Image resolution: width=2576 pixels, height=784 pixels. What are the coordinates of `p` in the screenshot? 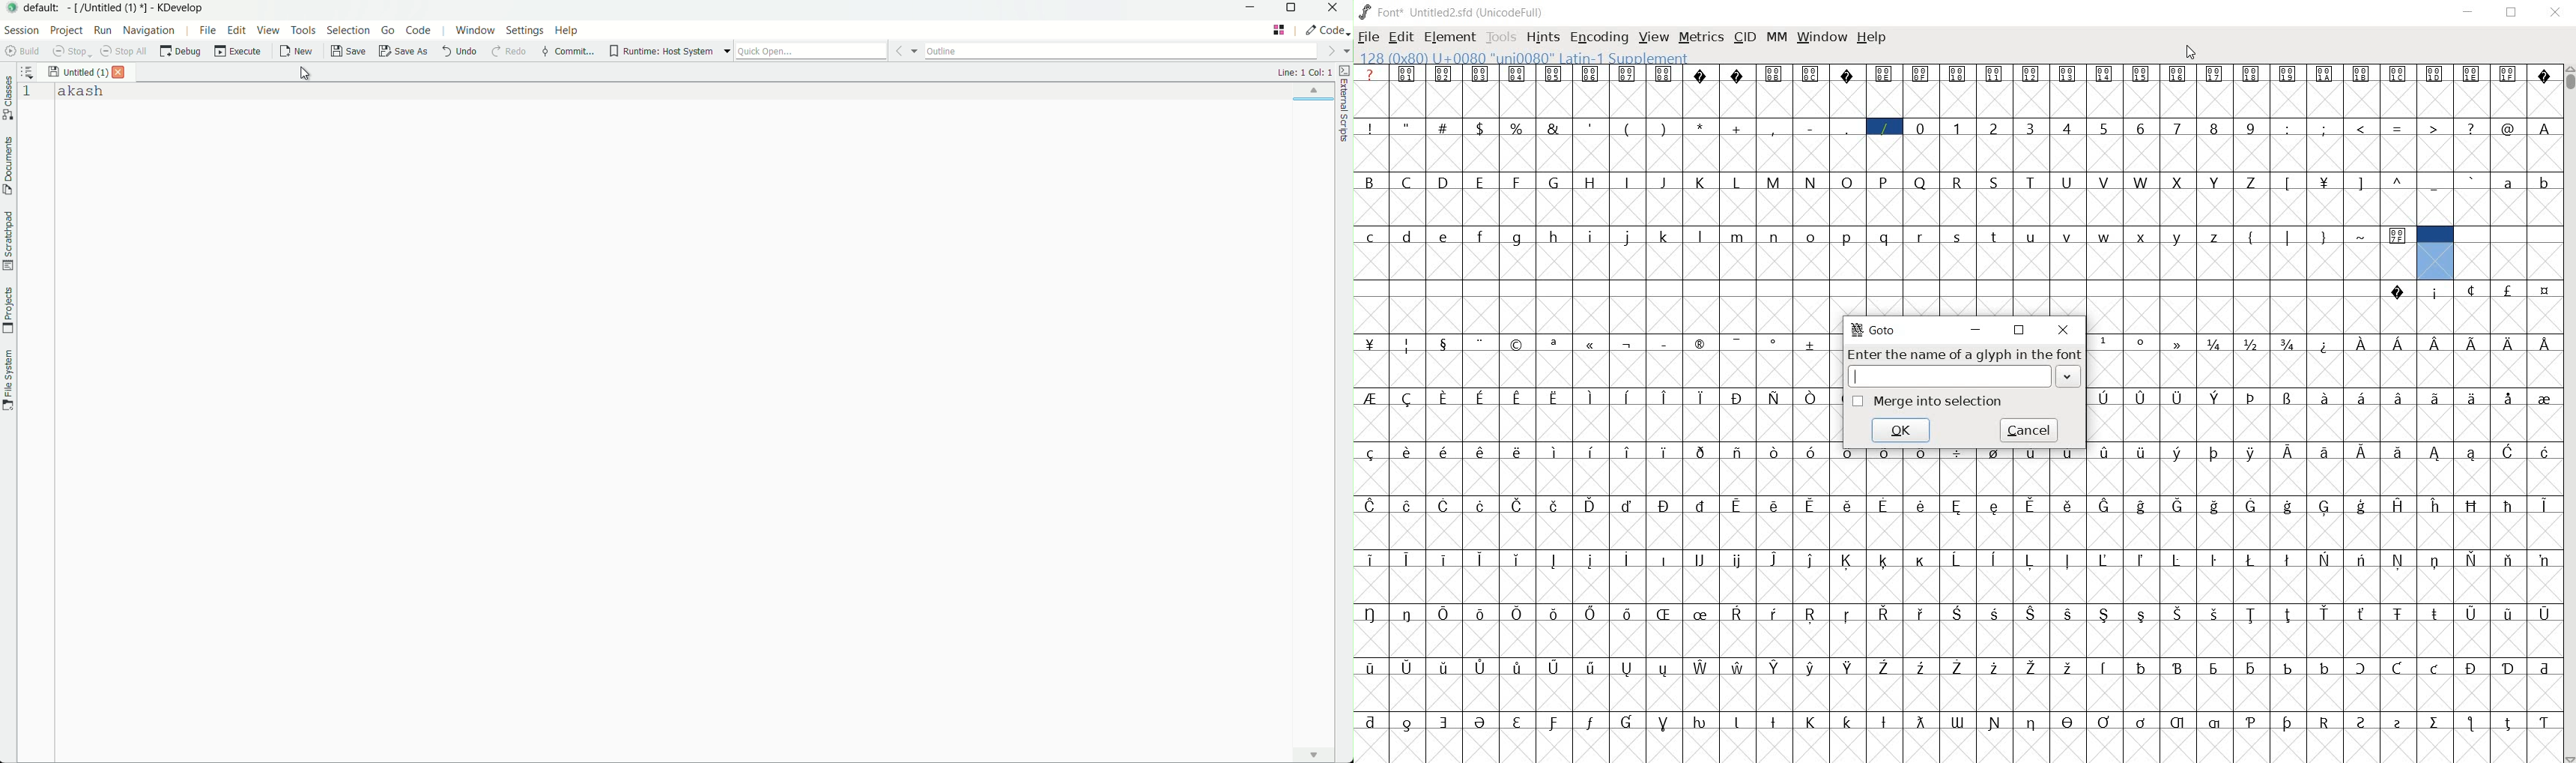 It's located at (1848, 237).